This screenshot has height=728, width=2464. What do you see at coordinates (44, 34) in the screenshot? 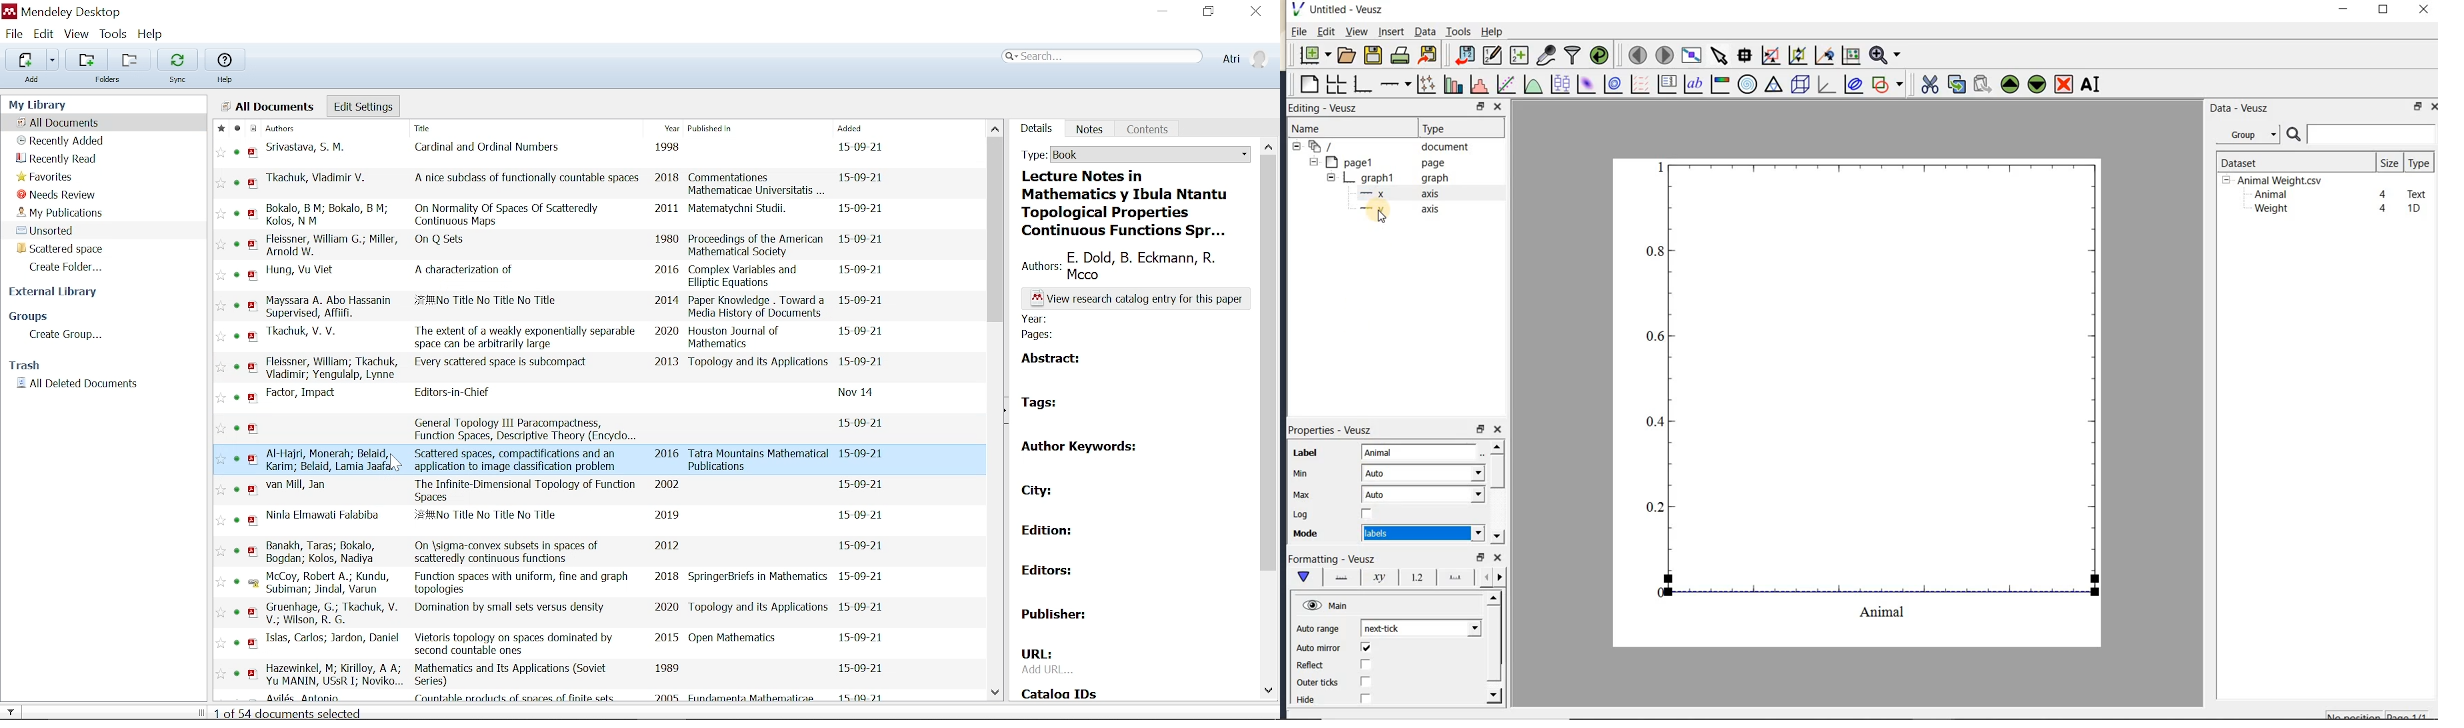
I see `Edit` at bounding box center [44, 34].